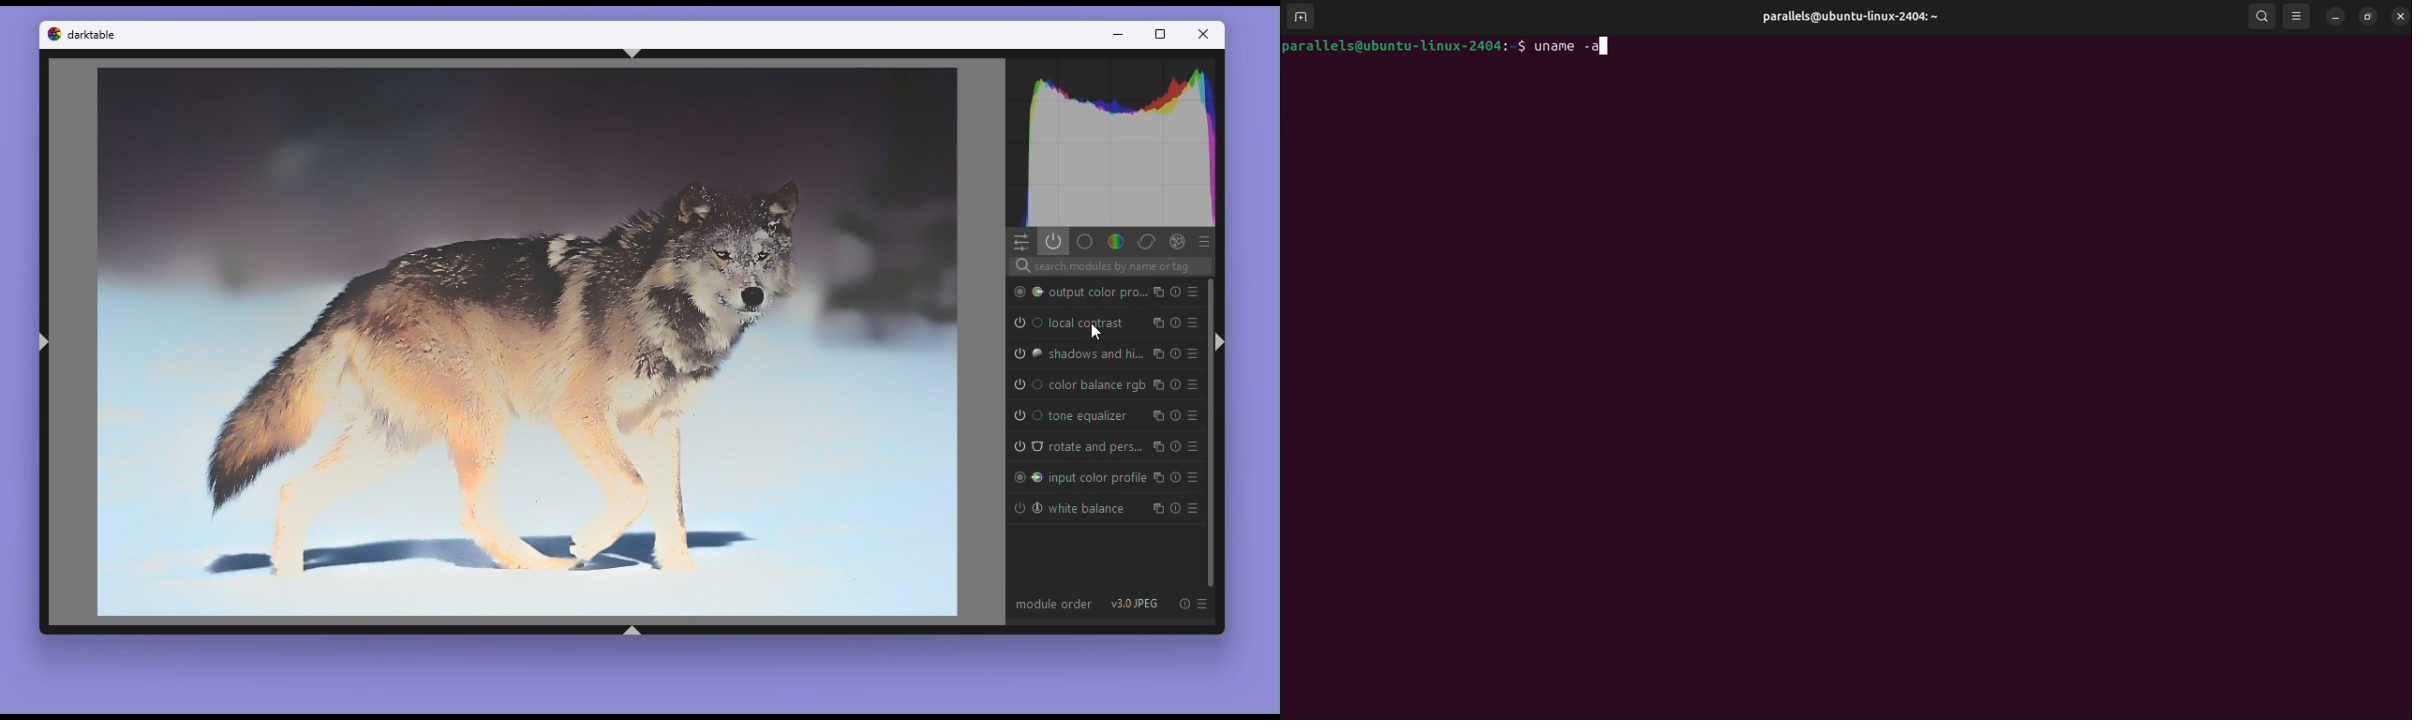 The width and height of the screenshot is (2436, 728). Describe the element at coordinates (1196, 385) in the screenshot. I see `presets and preferences` at that location.